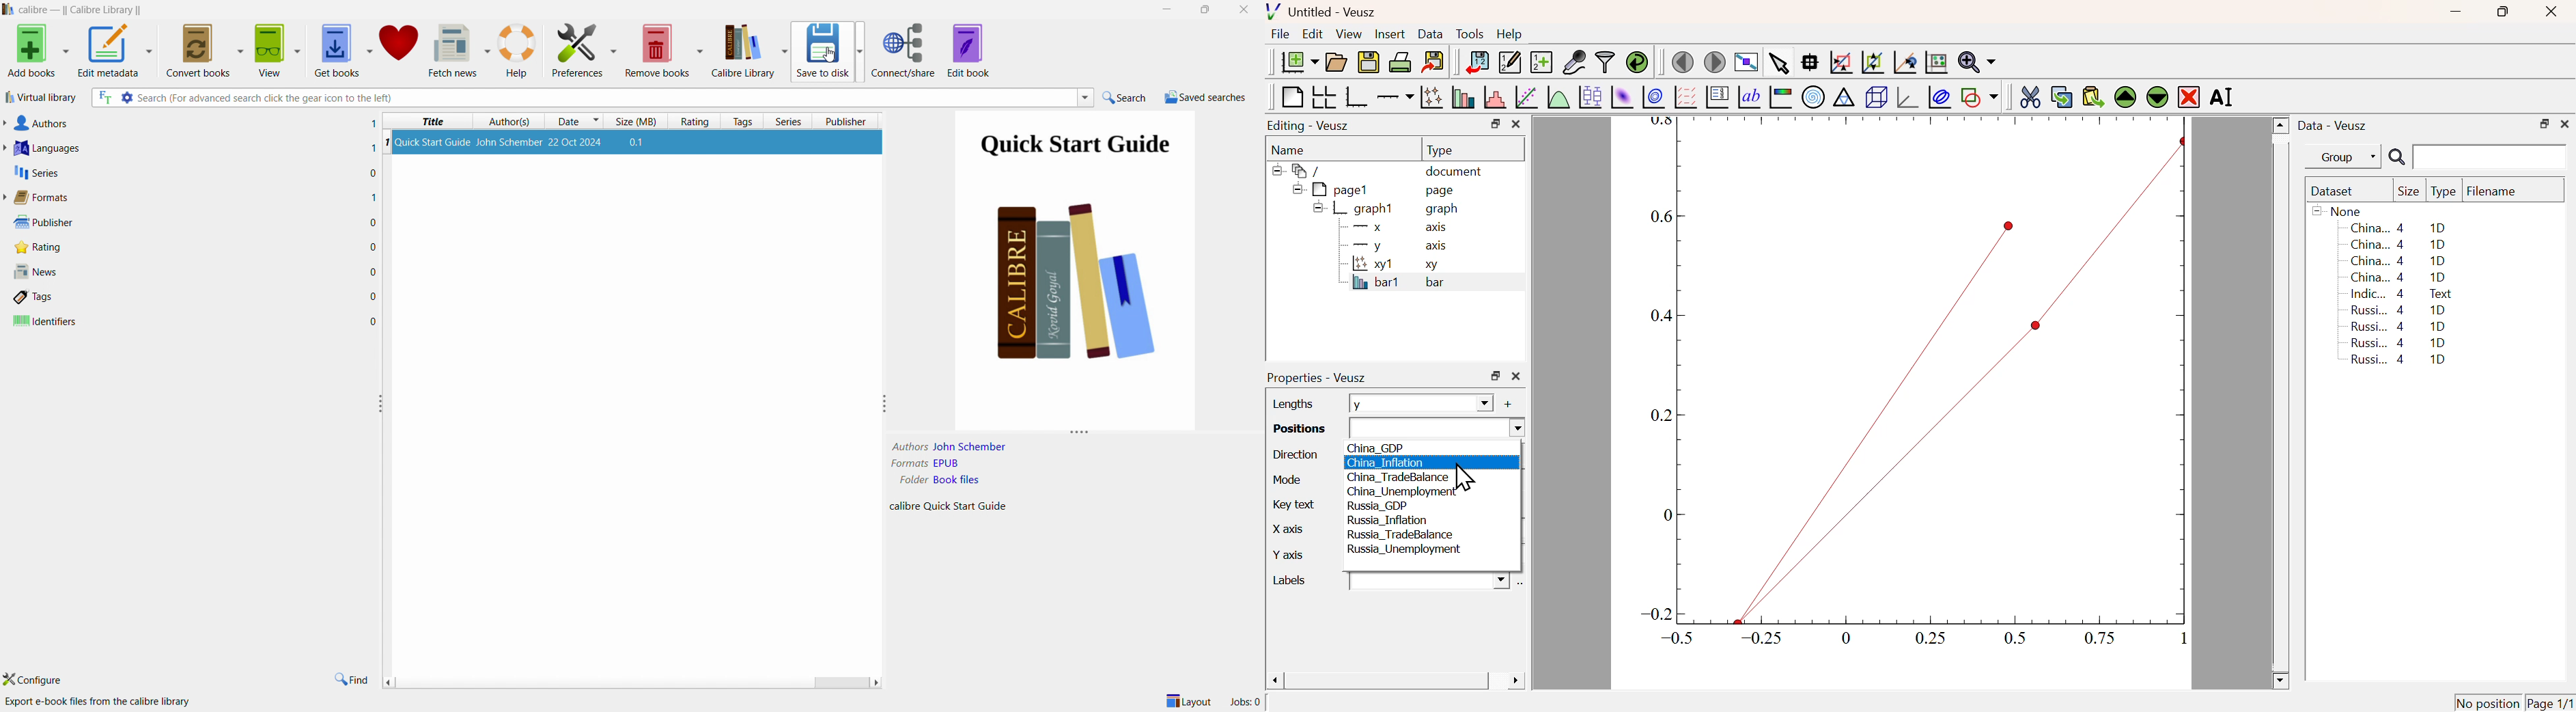 This screenshot has width=2576, height=728. What do you see at coordinates (1843, 96) in the screenshot?
I see `Ternary Graph` at bounding box center [1843, 96].